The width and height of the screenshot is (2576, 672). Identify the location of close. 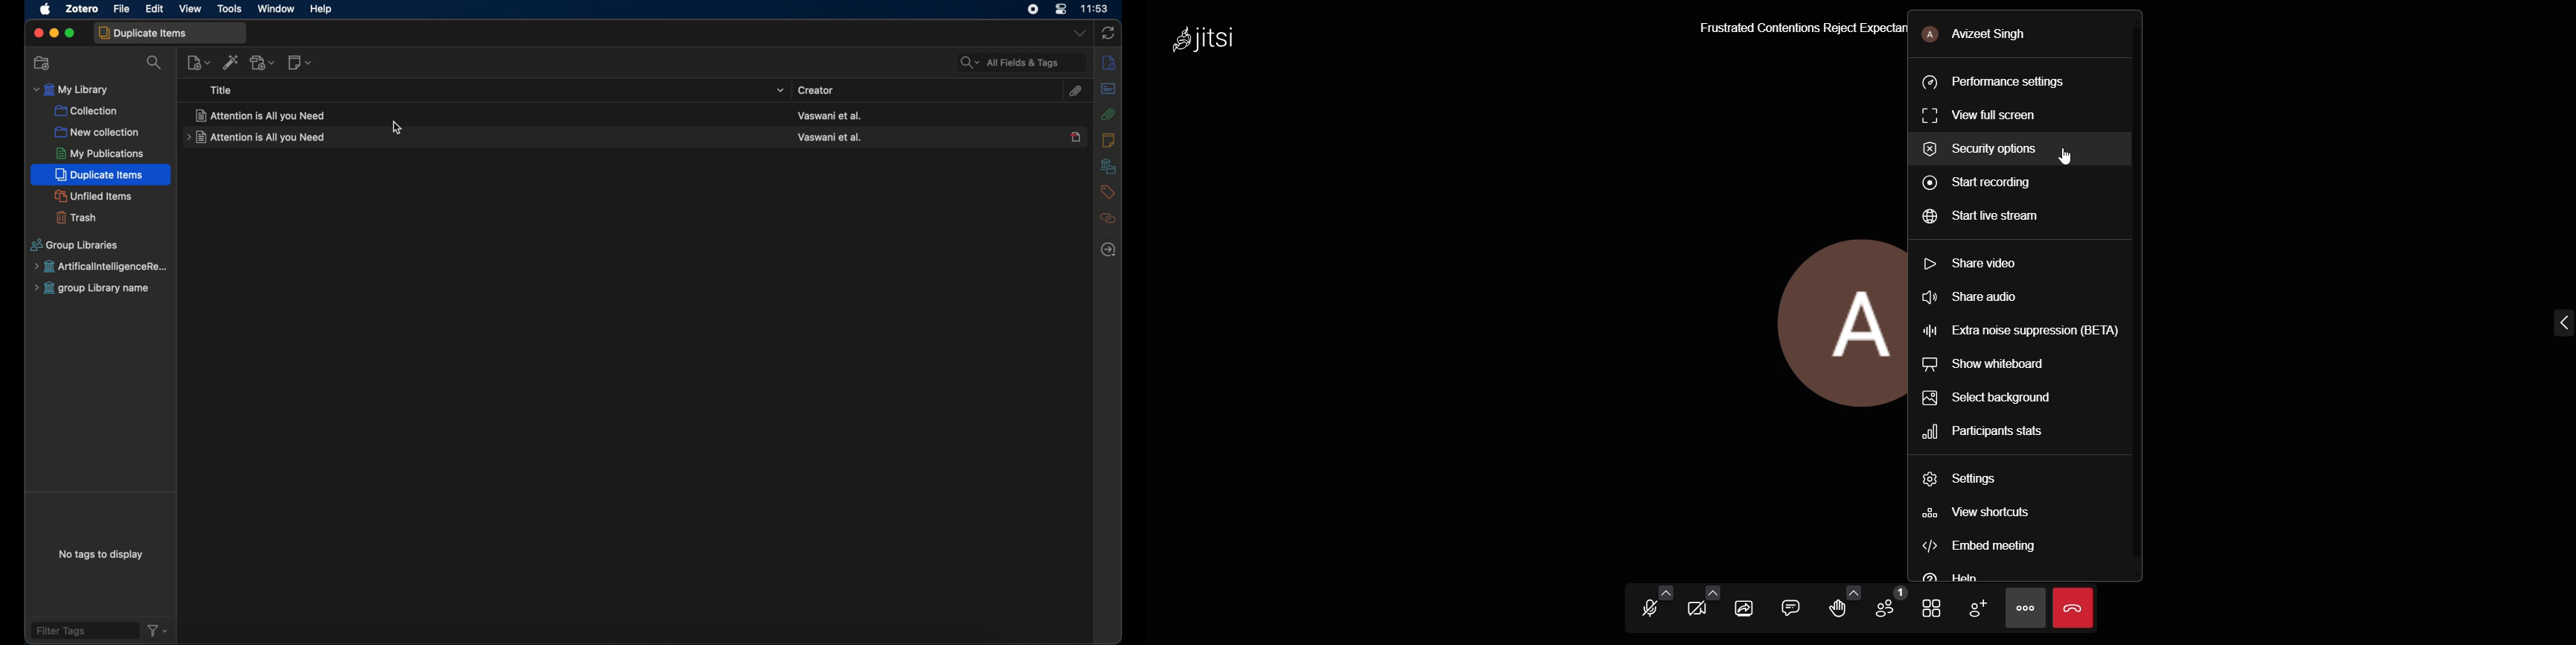
(37, 32).